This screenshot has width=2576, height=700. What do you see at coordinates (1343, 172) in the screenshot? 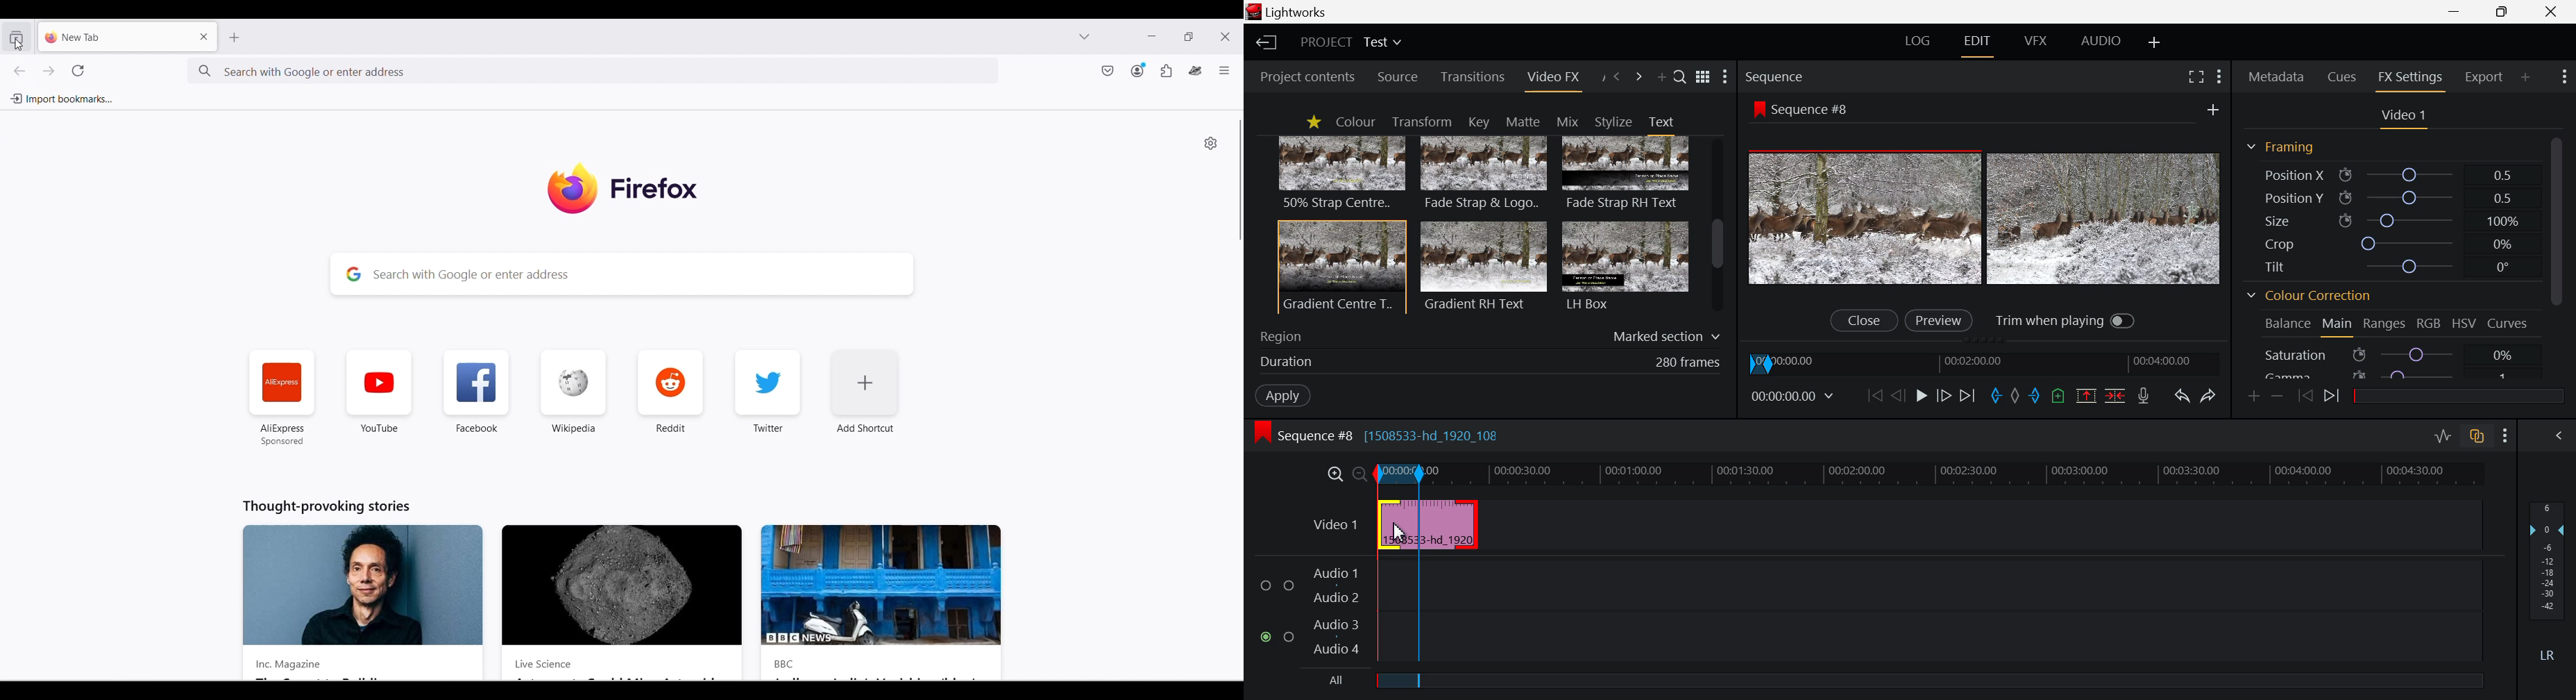
I see `50% Strap centre` at bounding box center [1343, 172].